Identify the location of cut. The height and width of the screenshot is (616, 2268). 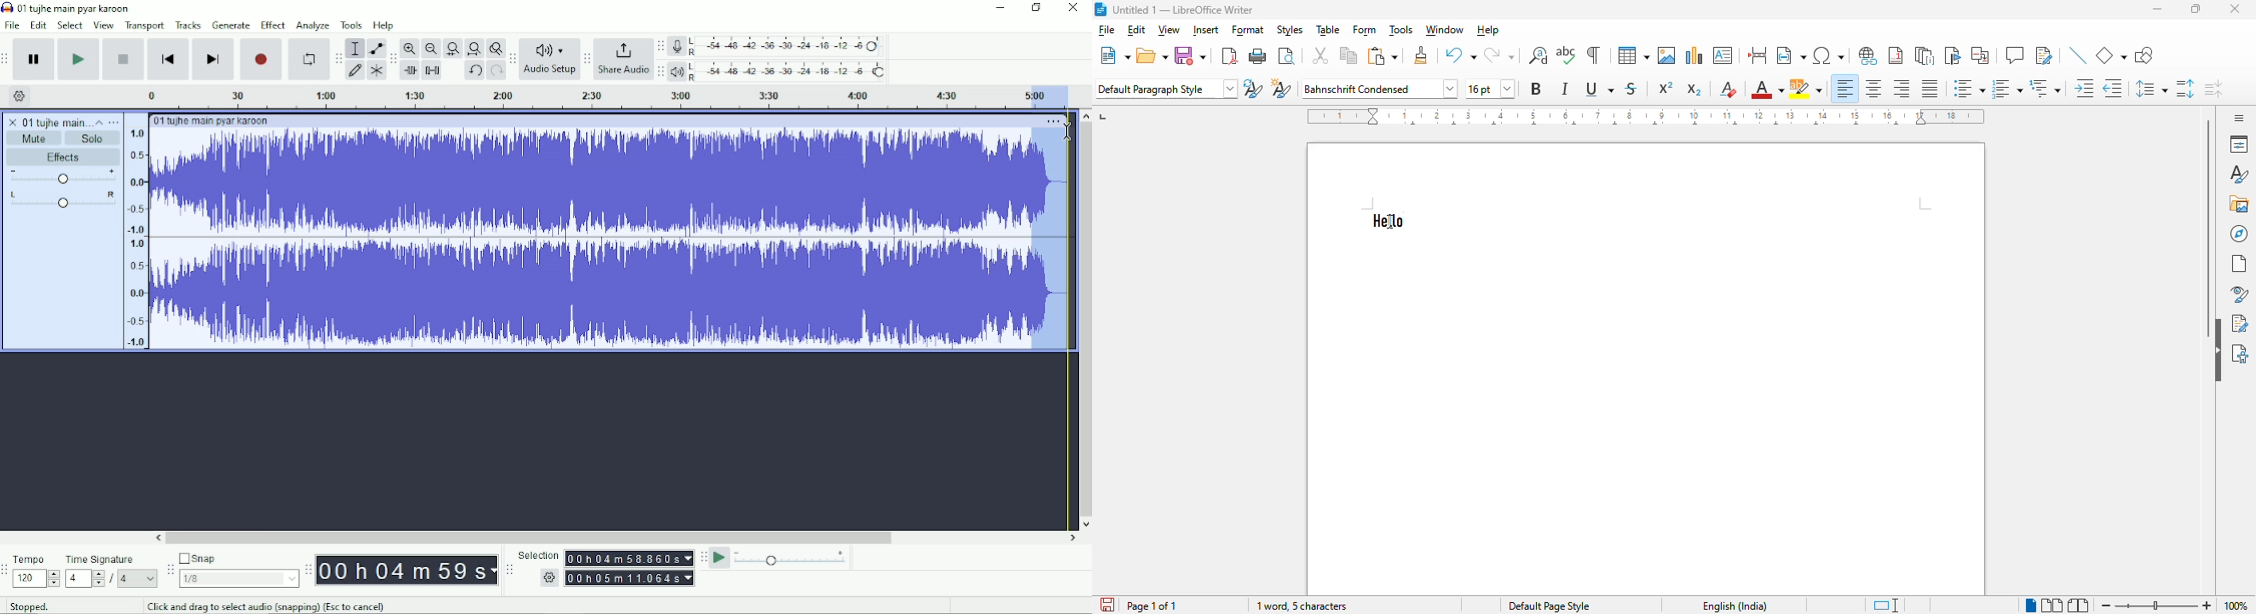
(1321, 55).